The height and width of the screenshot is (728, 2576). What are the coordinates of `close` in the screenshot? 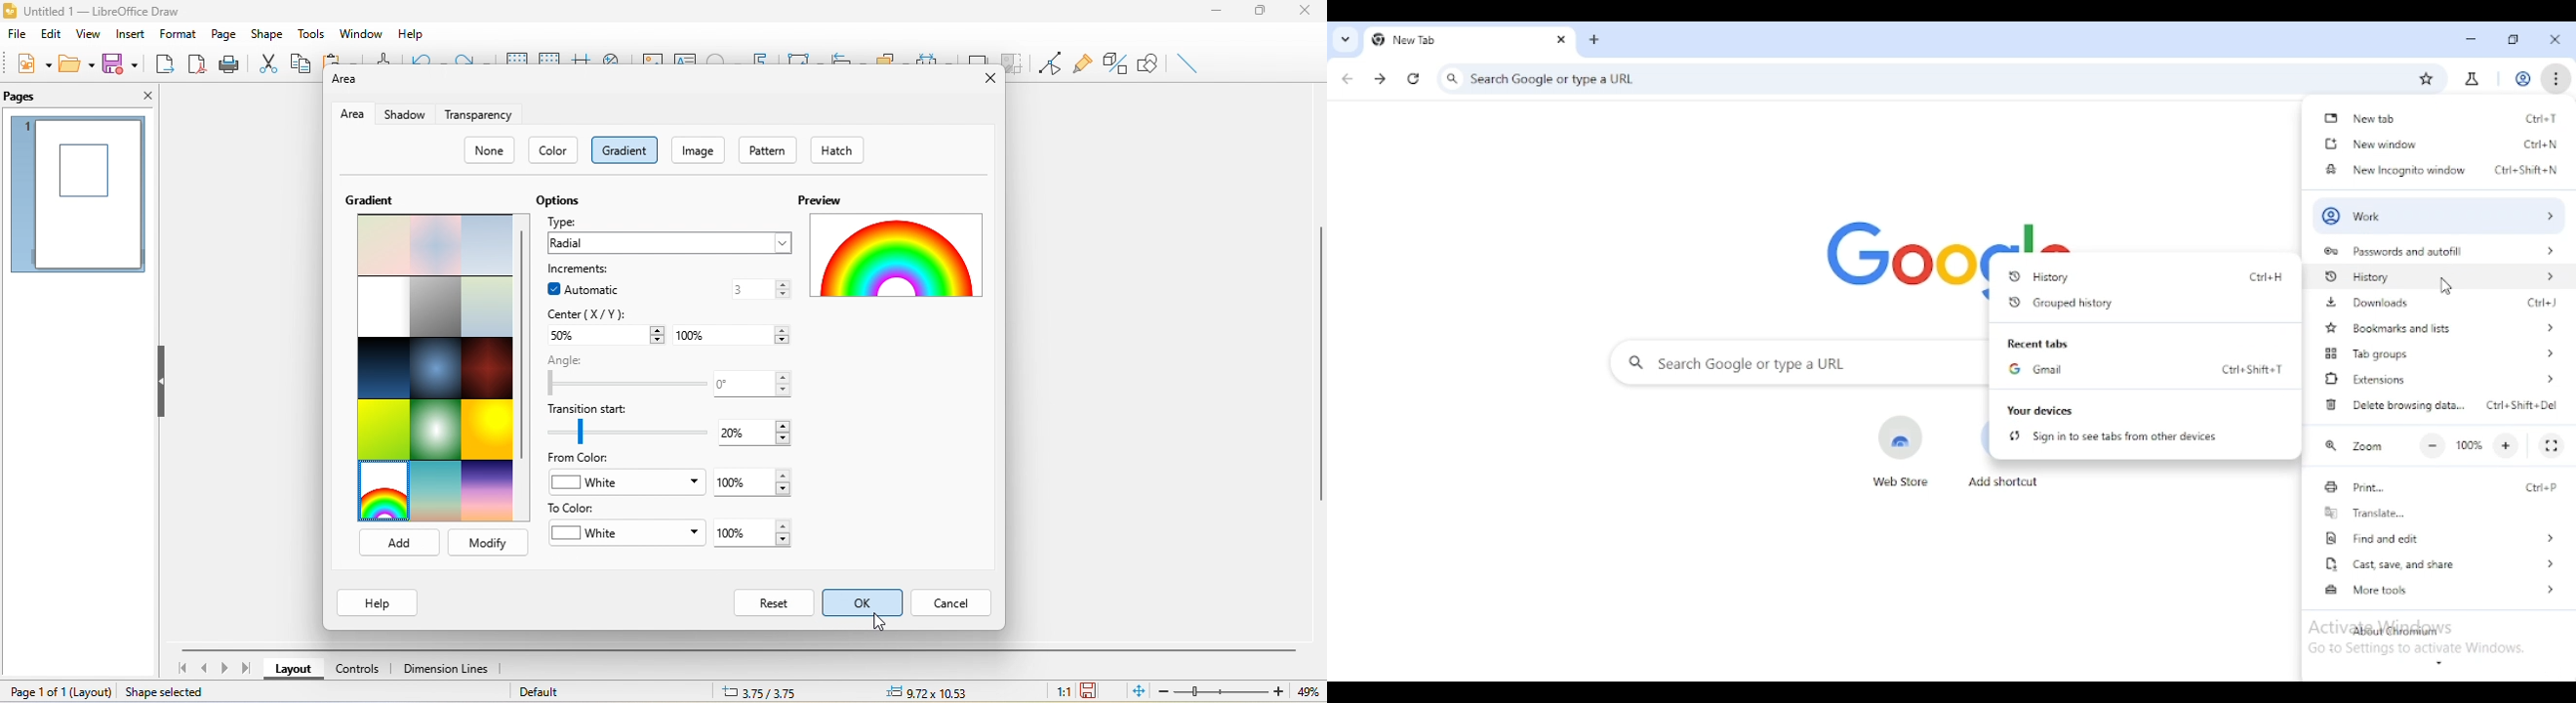 It's located at (142, 97).